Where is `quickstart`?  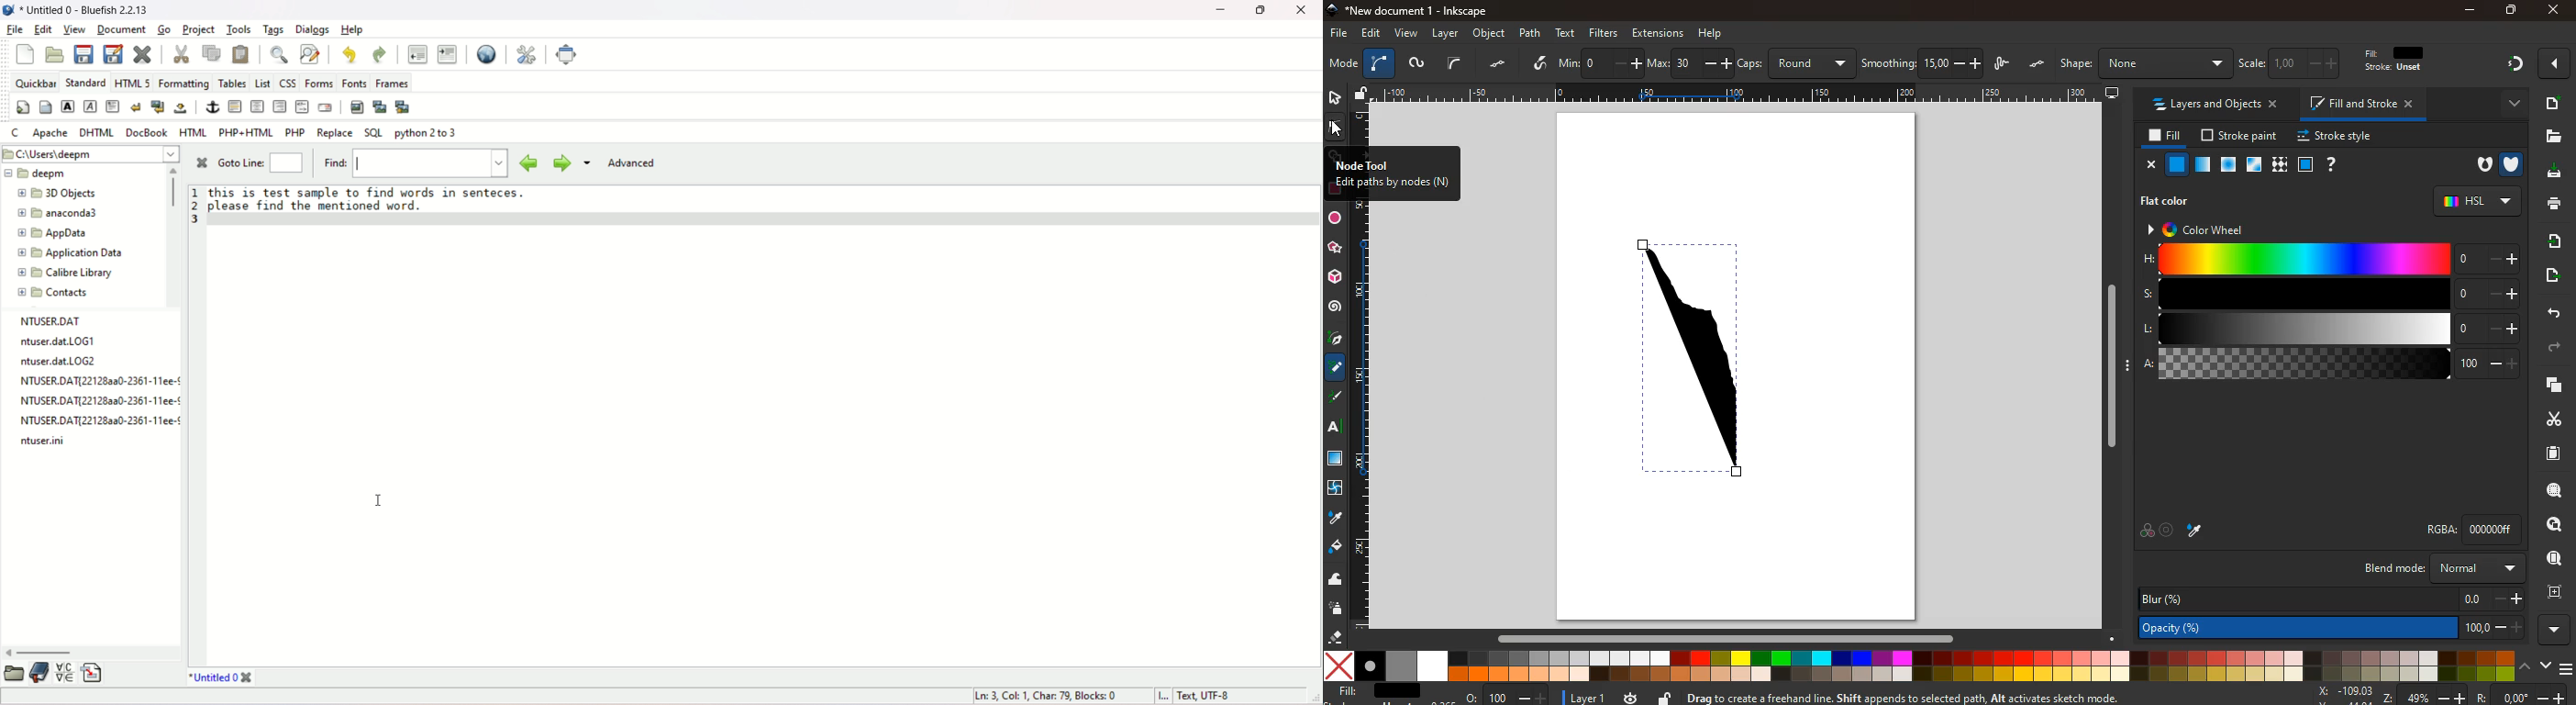 quickstart is located at coordinates (23, 108).